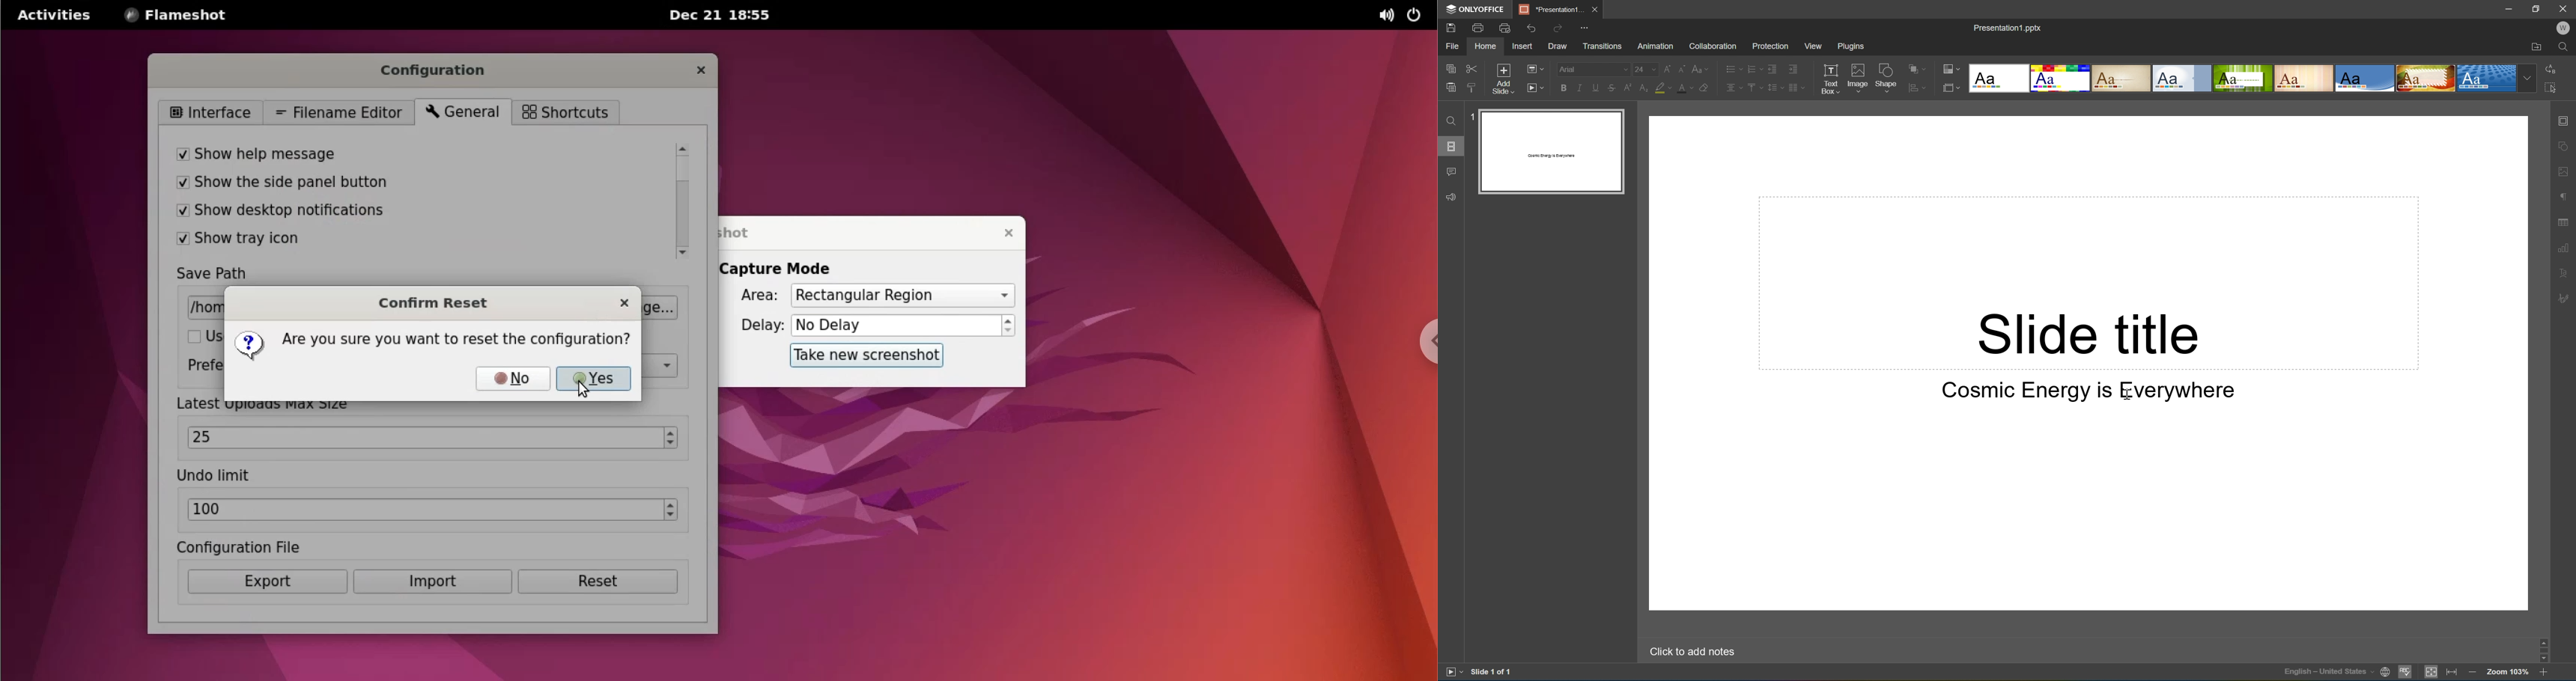 The height and width of the screenshot is (700, 2576). Describe the element at coordinates (1479, 28) in the screenshot. I see `Print` at that location.